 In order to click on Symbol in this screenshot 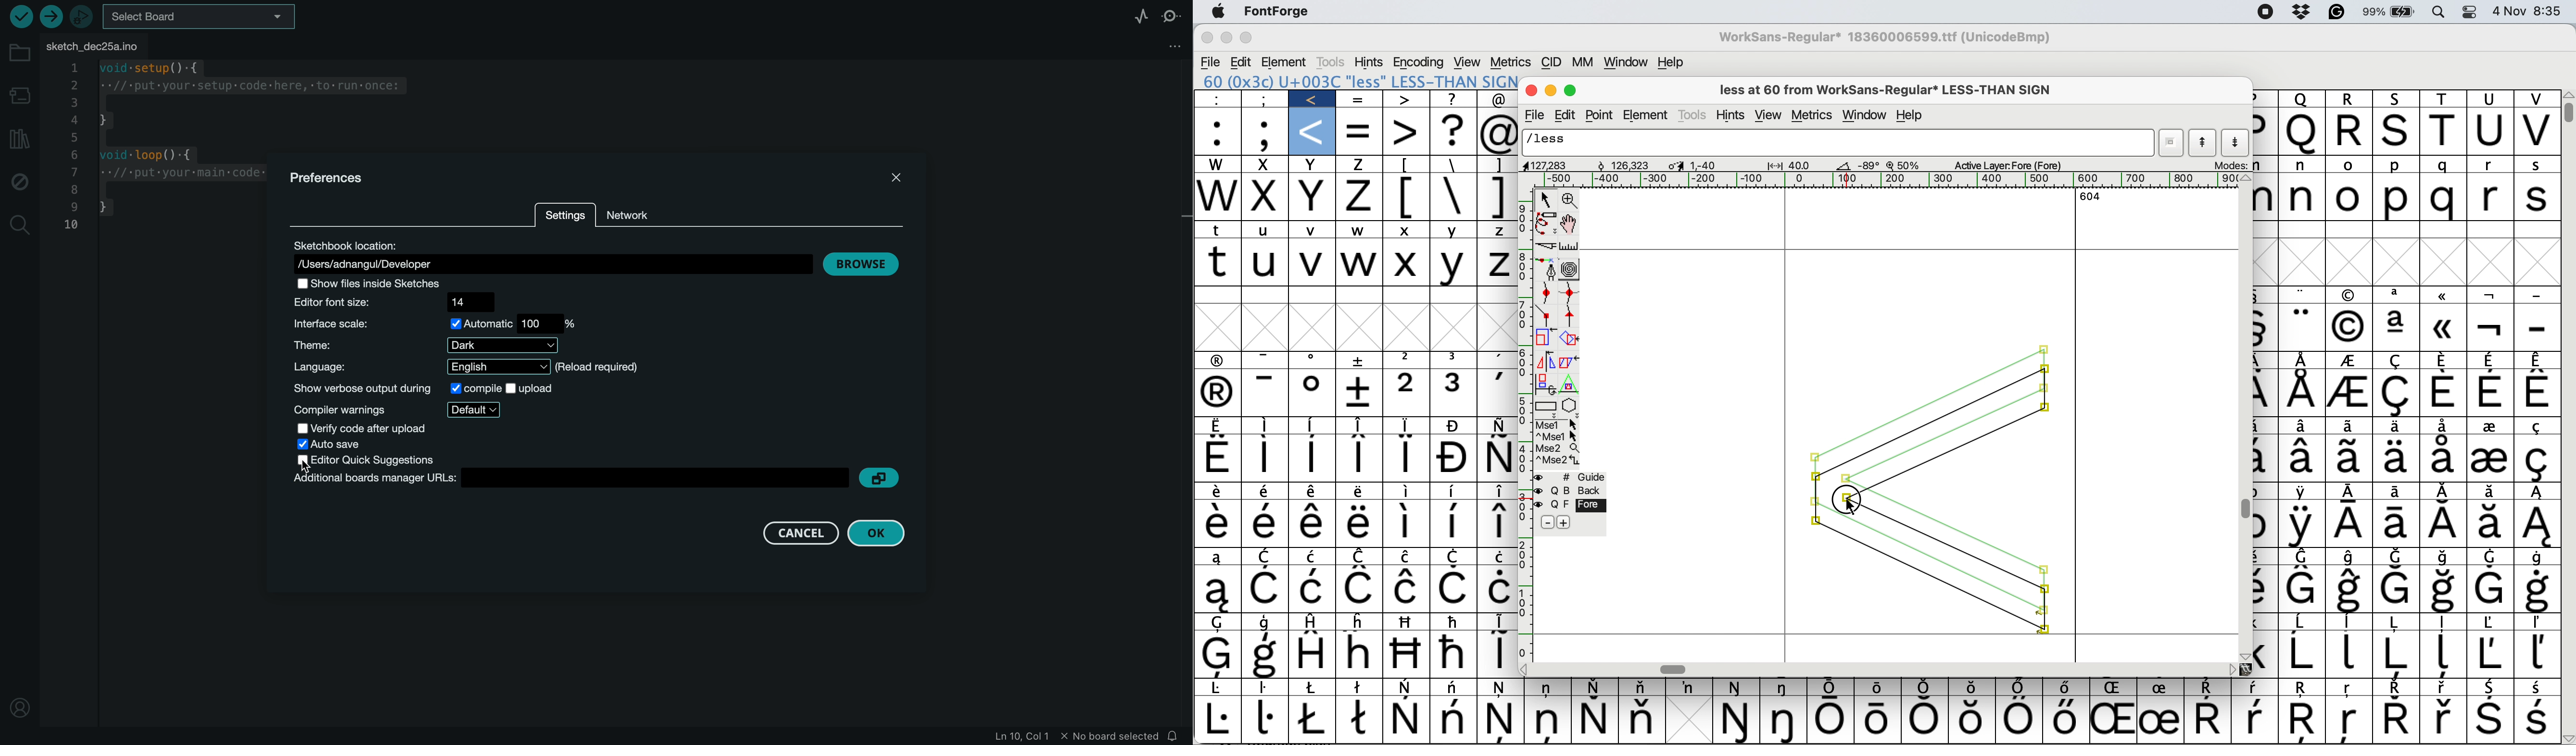, I will do `click(2445, 393)`.